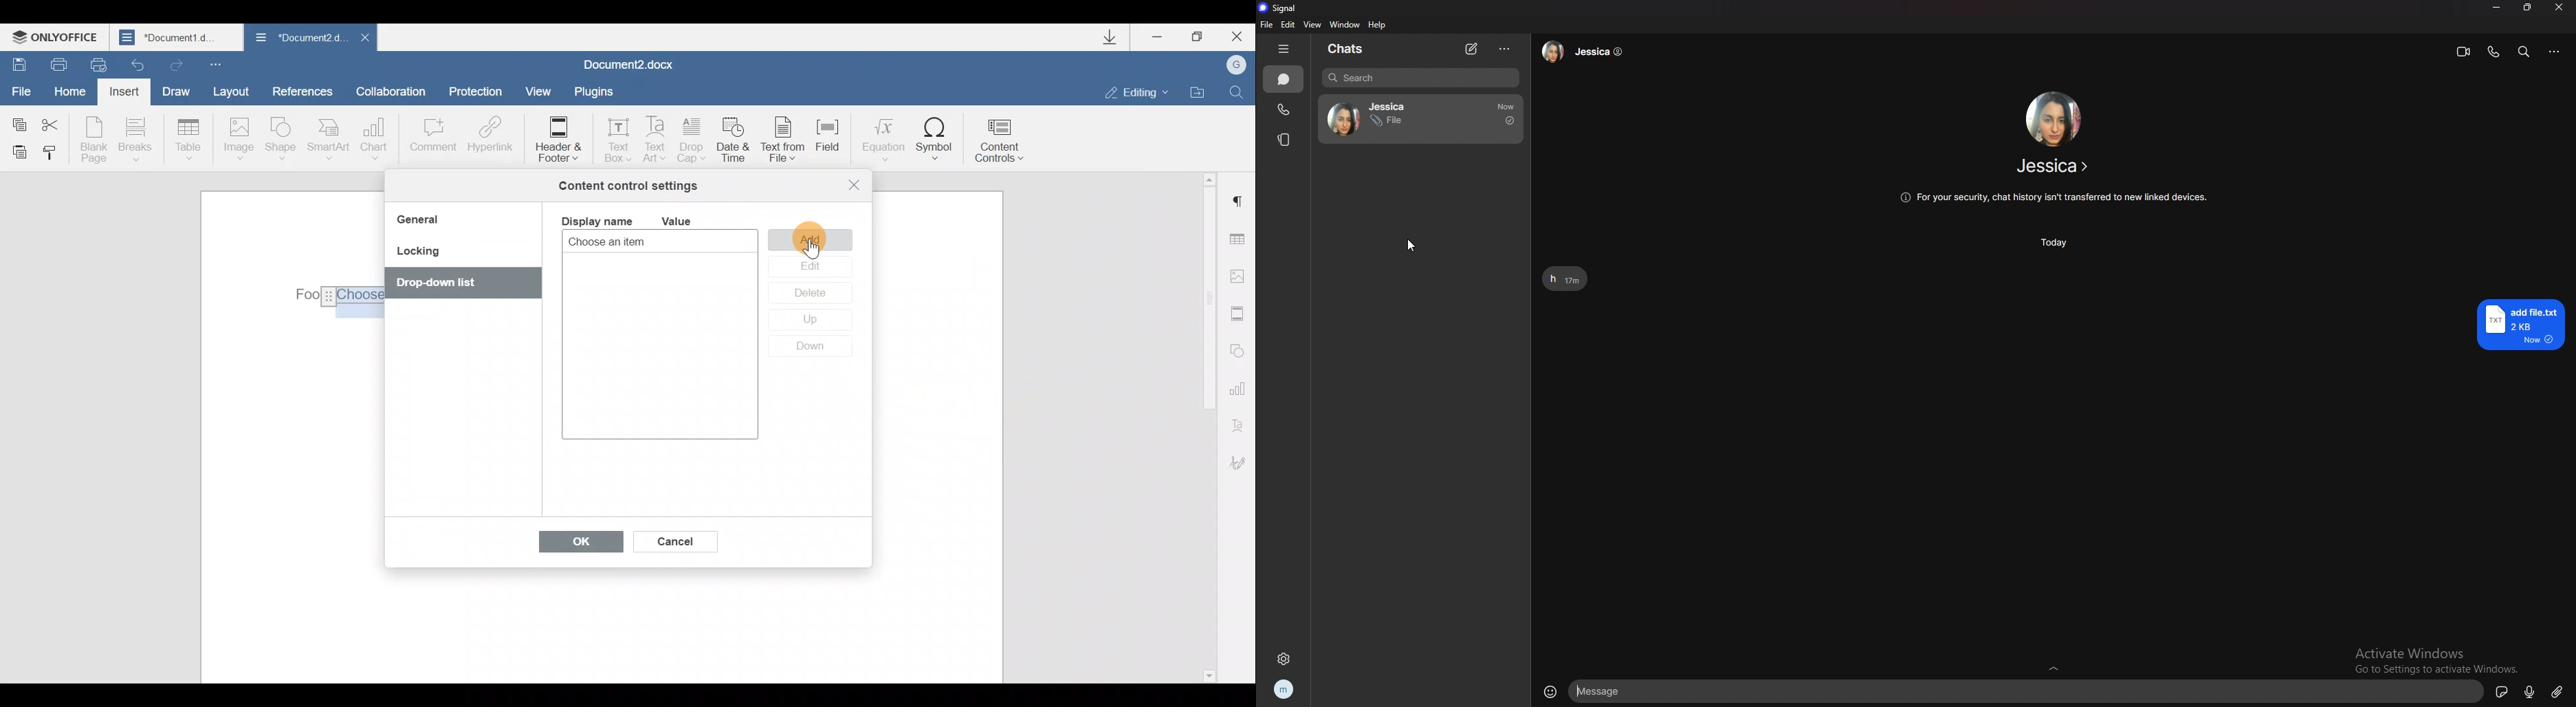 This screenshot has width=2576, height=728. What do you see at coordinates (1004, 136) in the screenshot?
I see `Content controls` at bounding box center [1004, 136].